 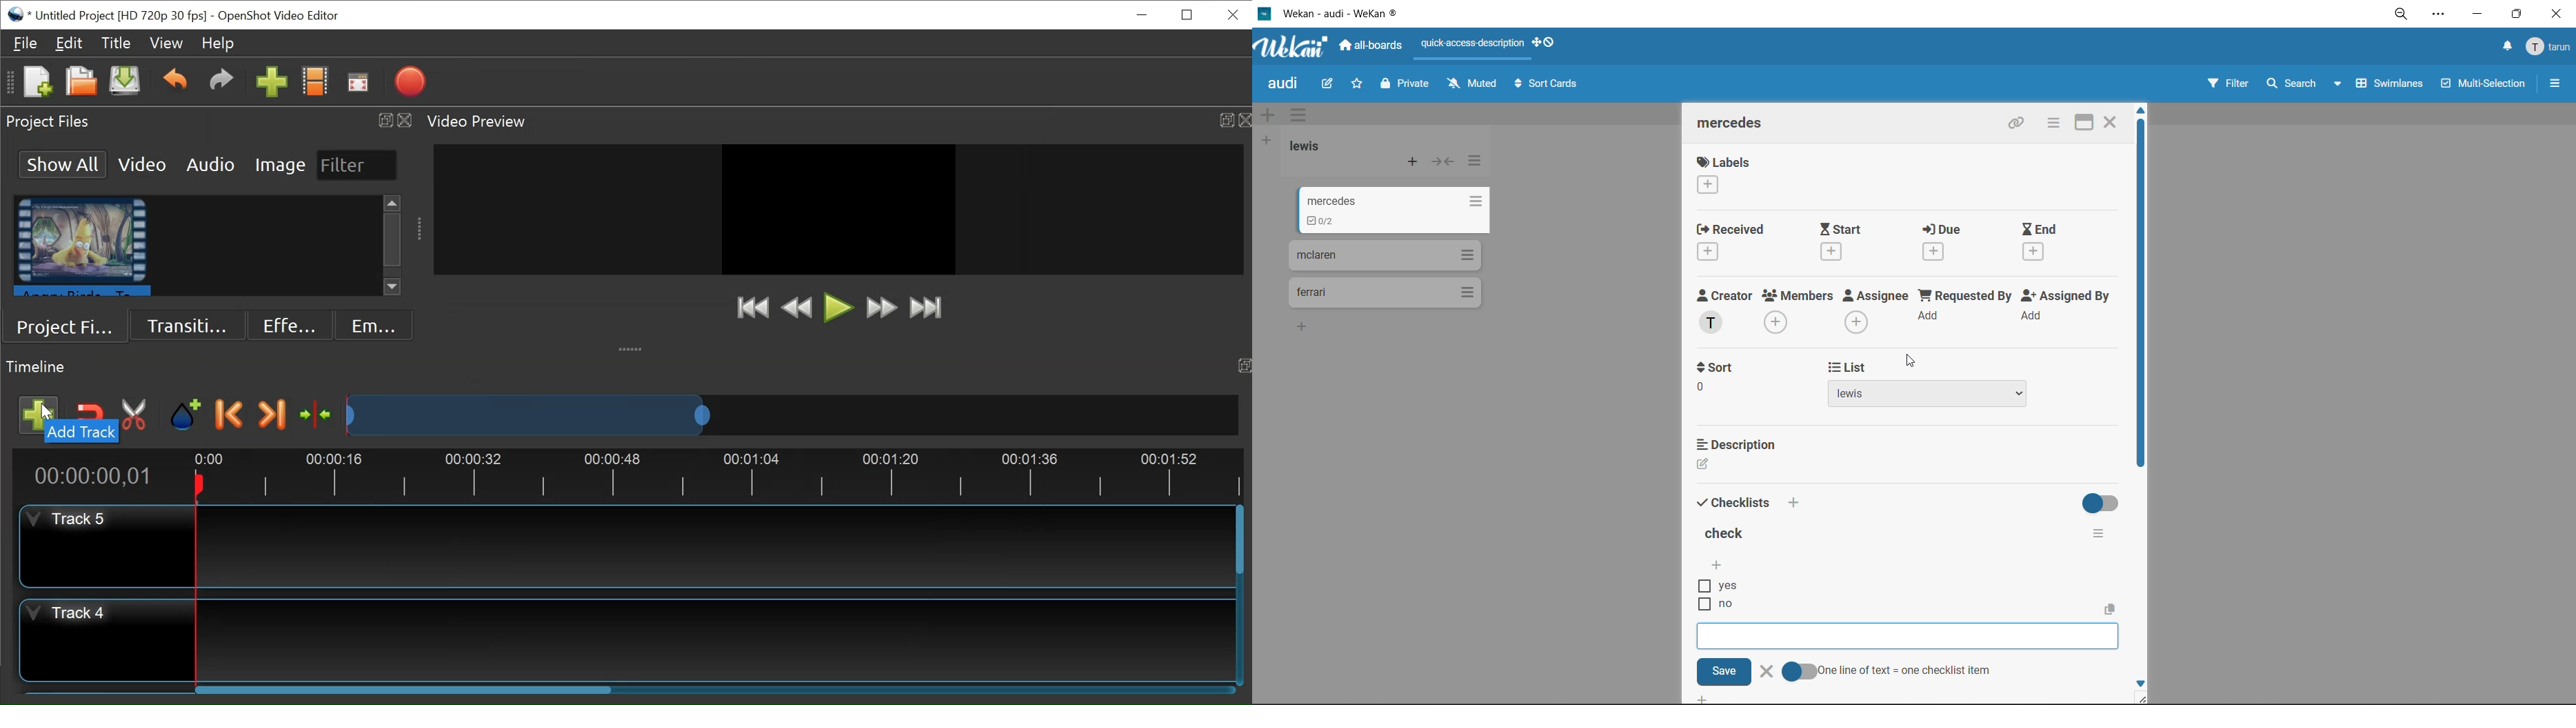 I want to click on Close, so click(x=1232, y=14).